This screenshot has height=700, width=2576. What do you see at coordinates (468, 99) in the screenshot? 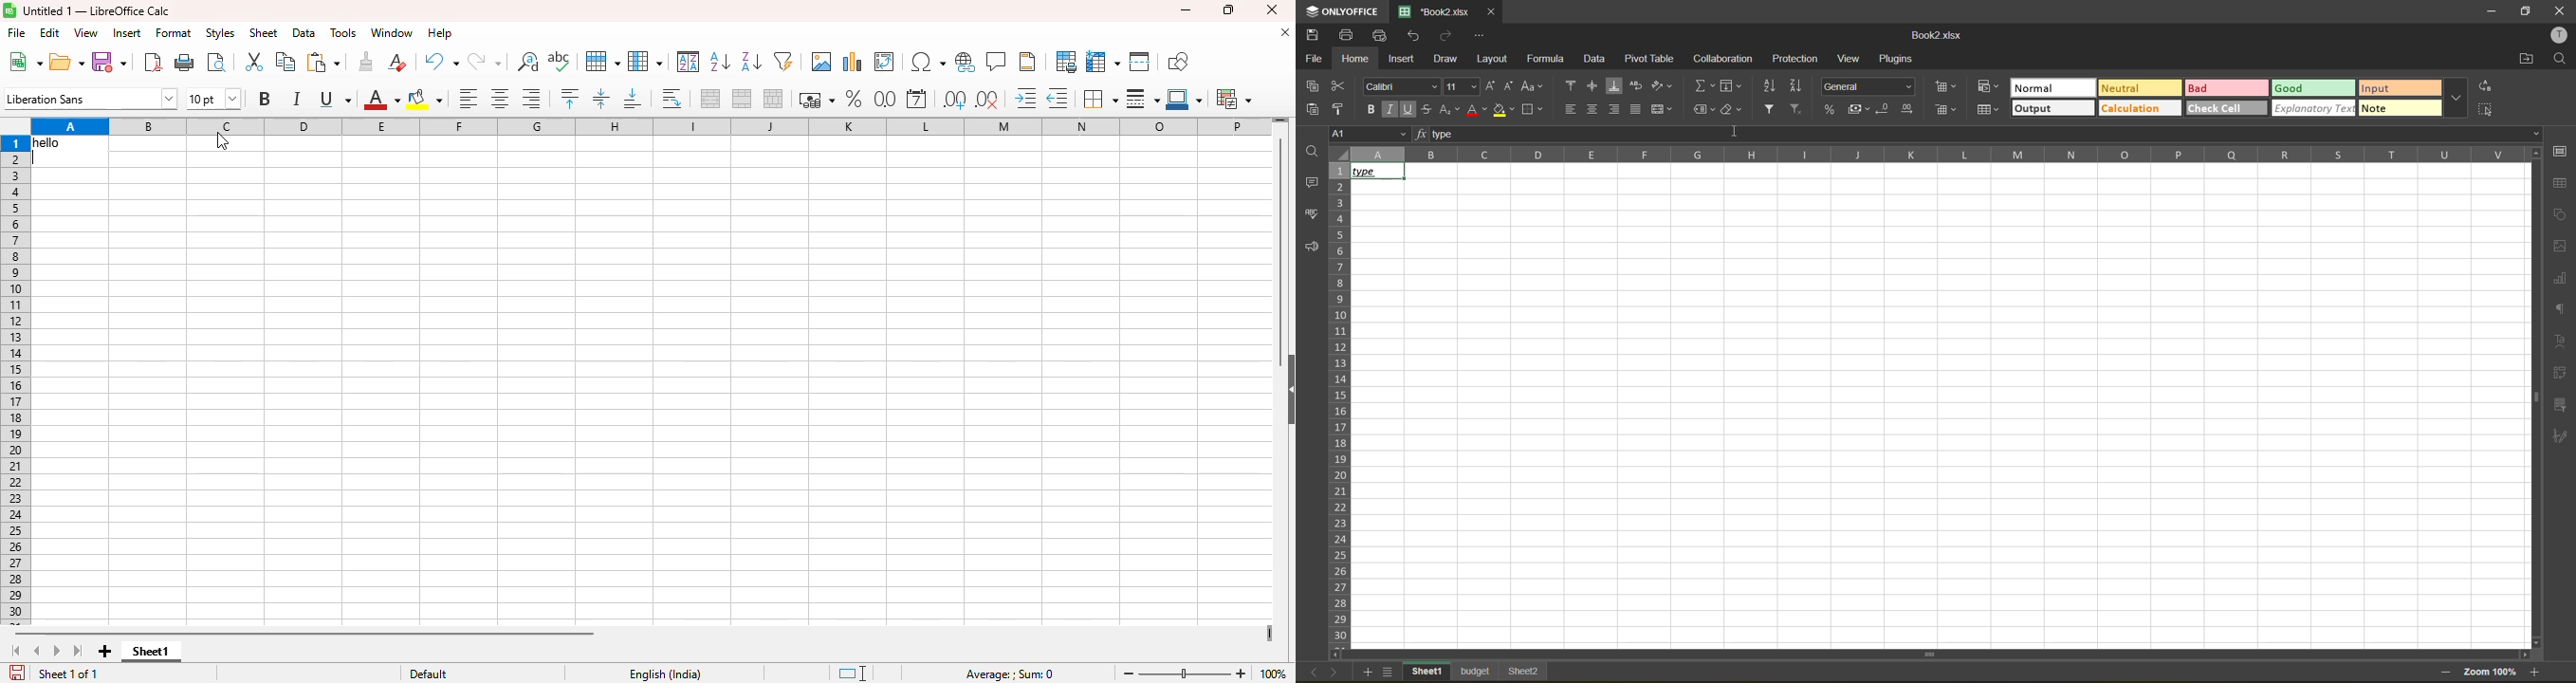
I see `align left` at bounding box center [468, 99].